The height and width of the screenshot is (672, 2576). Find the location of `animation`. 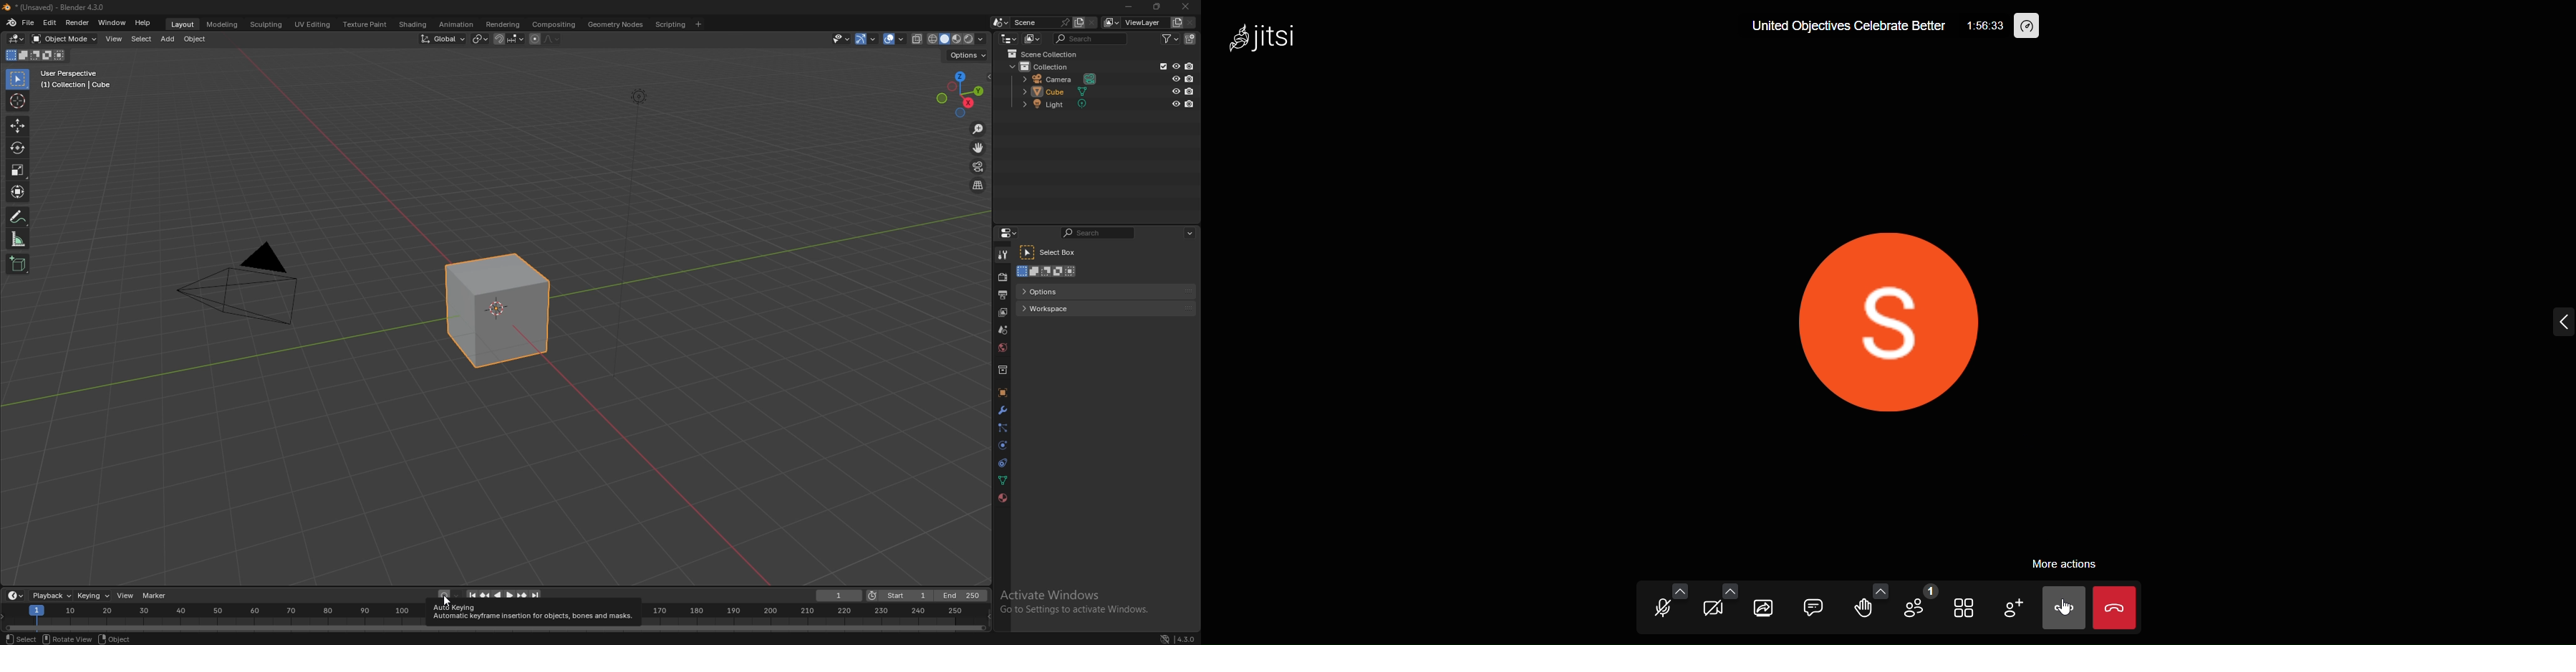

animation is located at coordinates (457, 24).